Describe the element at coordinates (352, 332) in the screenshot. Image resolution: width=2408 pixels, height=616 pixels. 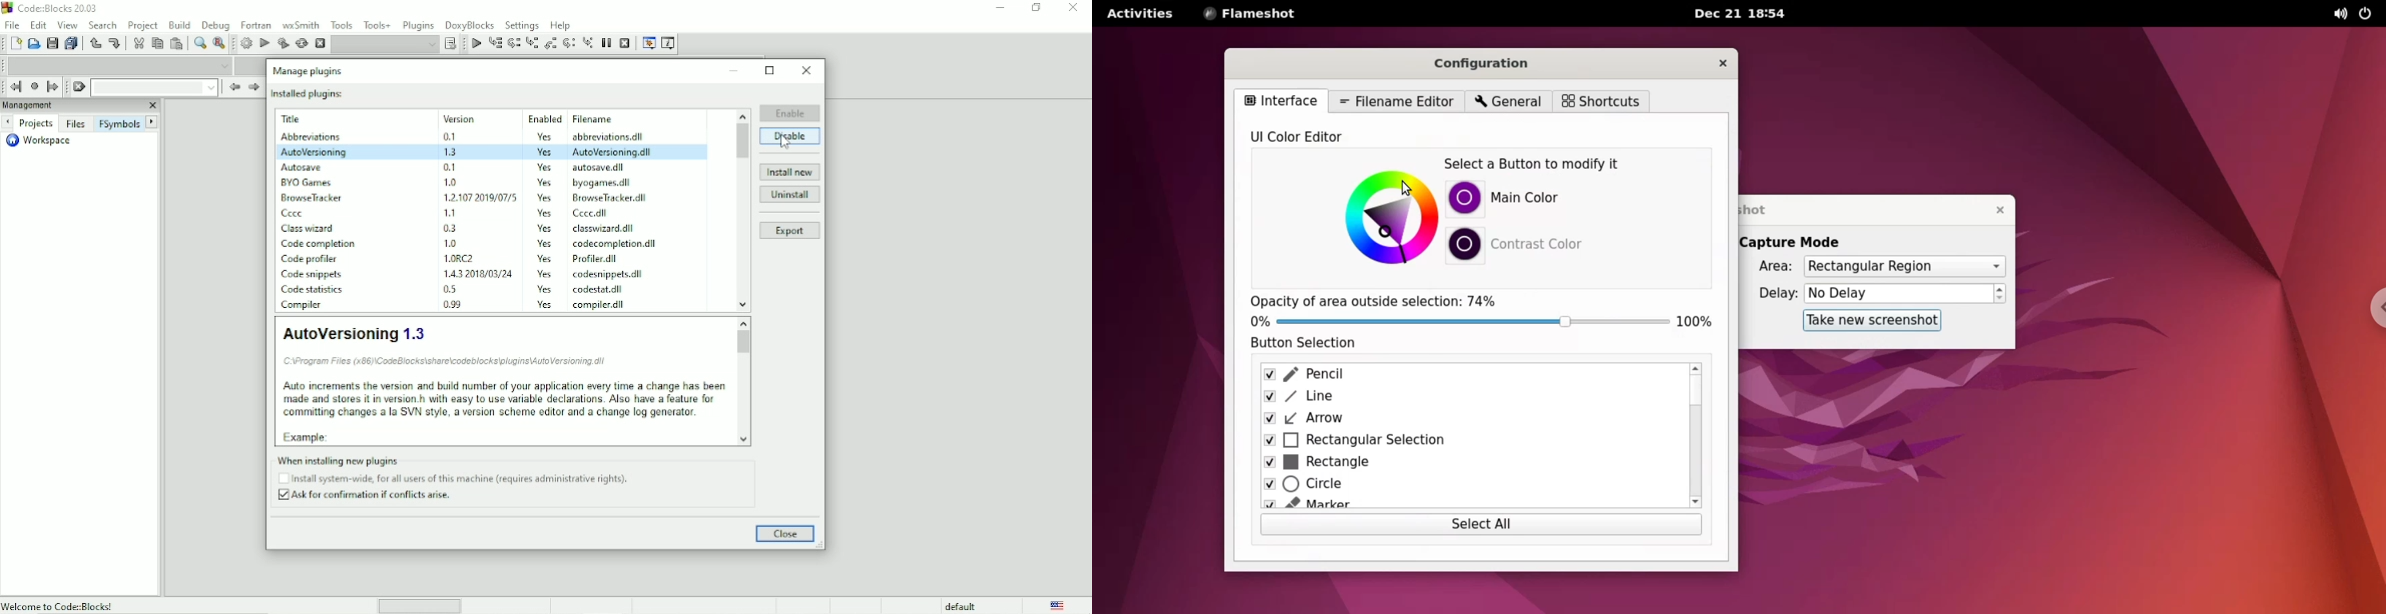
I see `AutoVersioning 1.3` at that location.